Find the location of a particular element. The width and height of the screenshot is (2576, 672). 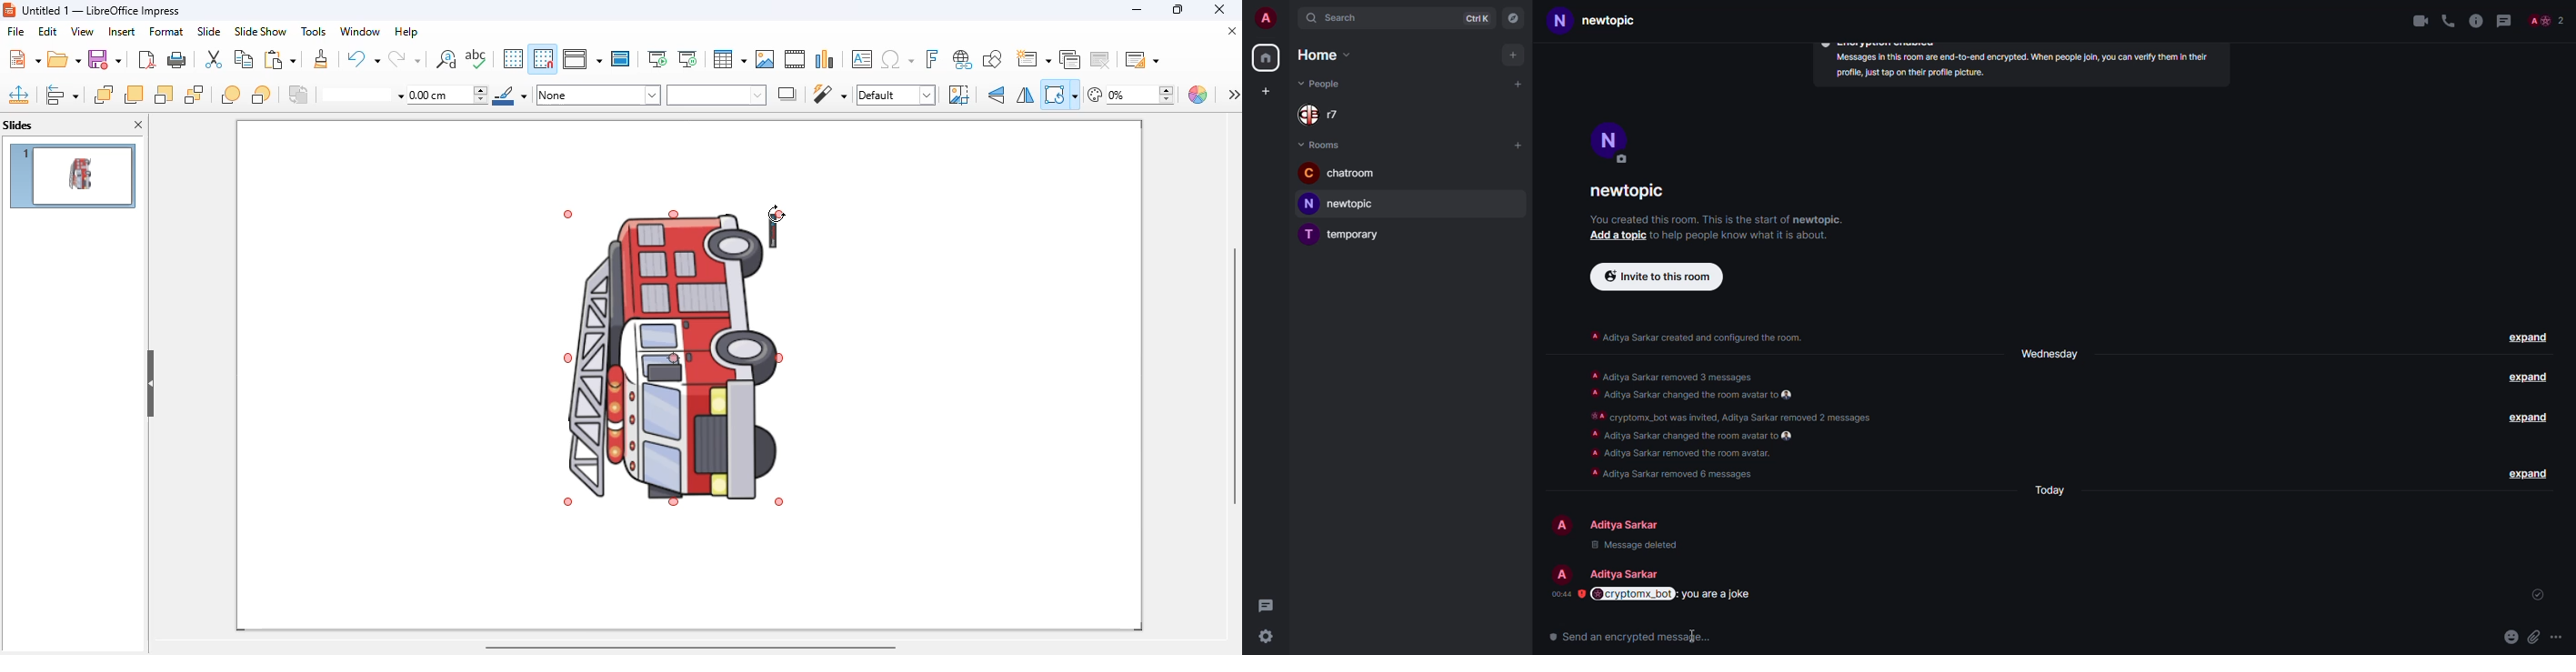

behind objects is located at coordinates (261, 94).